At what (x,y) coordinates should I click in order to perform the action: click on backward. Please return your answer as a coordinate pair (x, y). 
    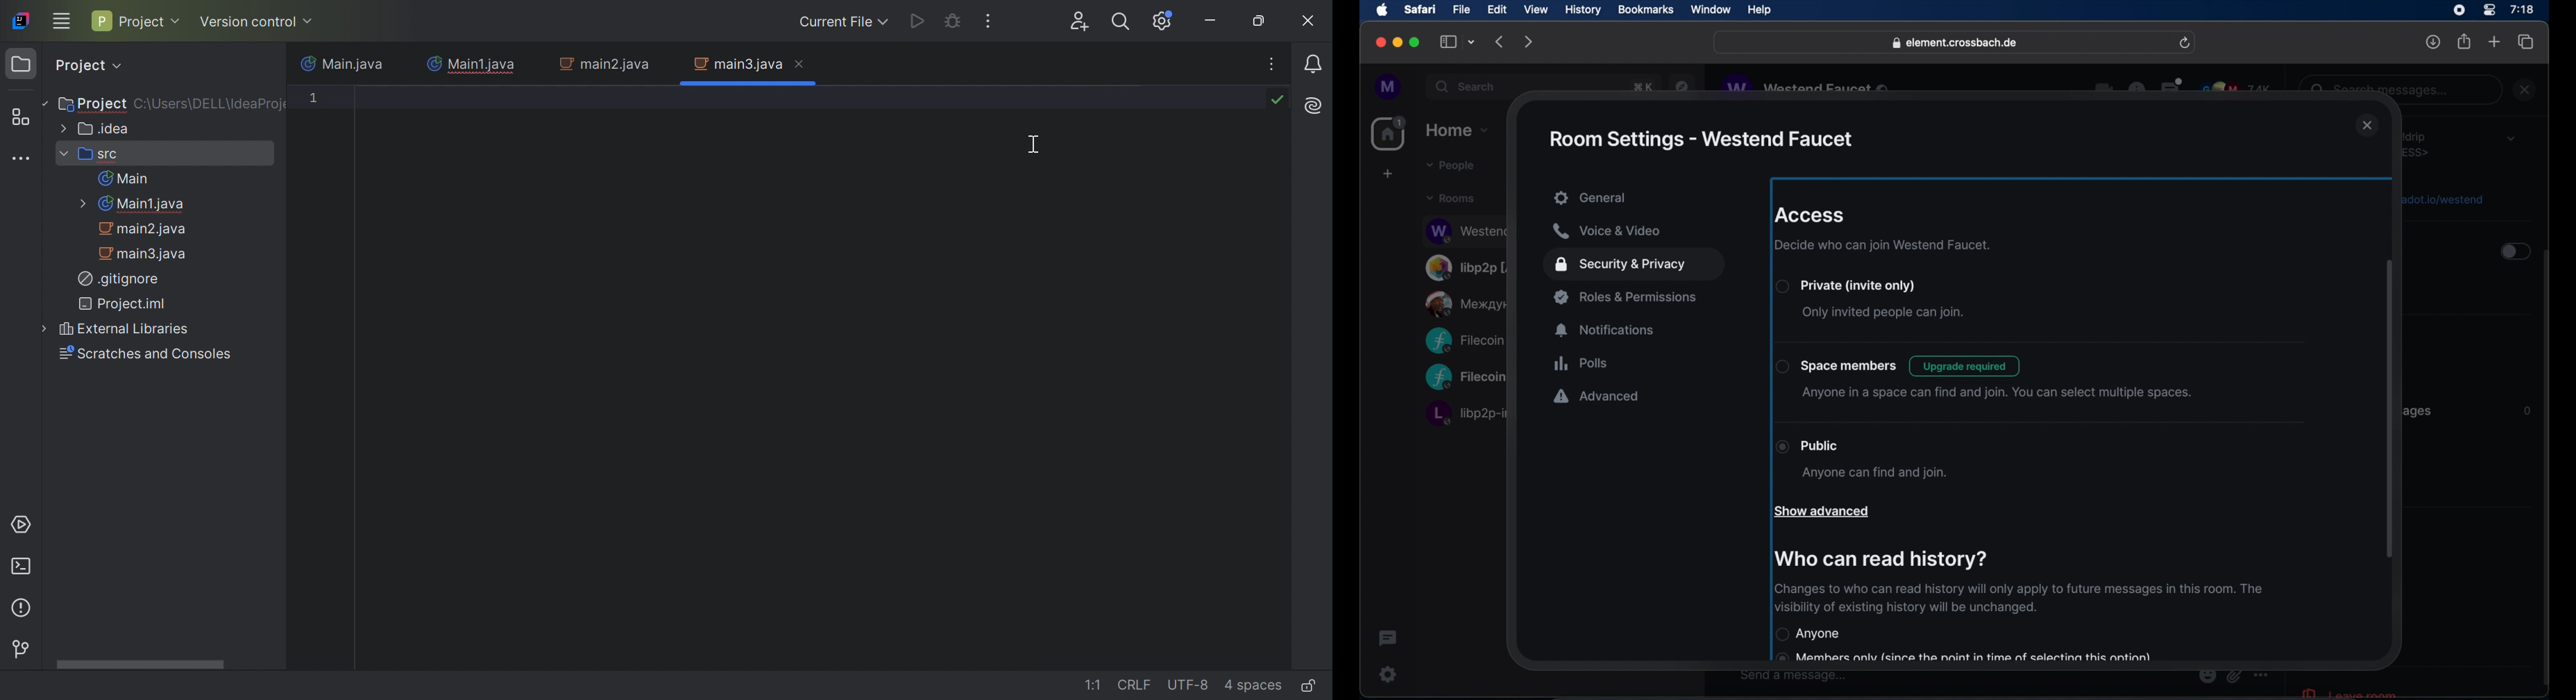
    Looking at the image, I should click on (1500, 41).